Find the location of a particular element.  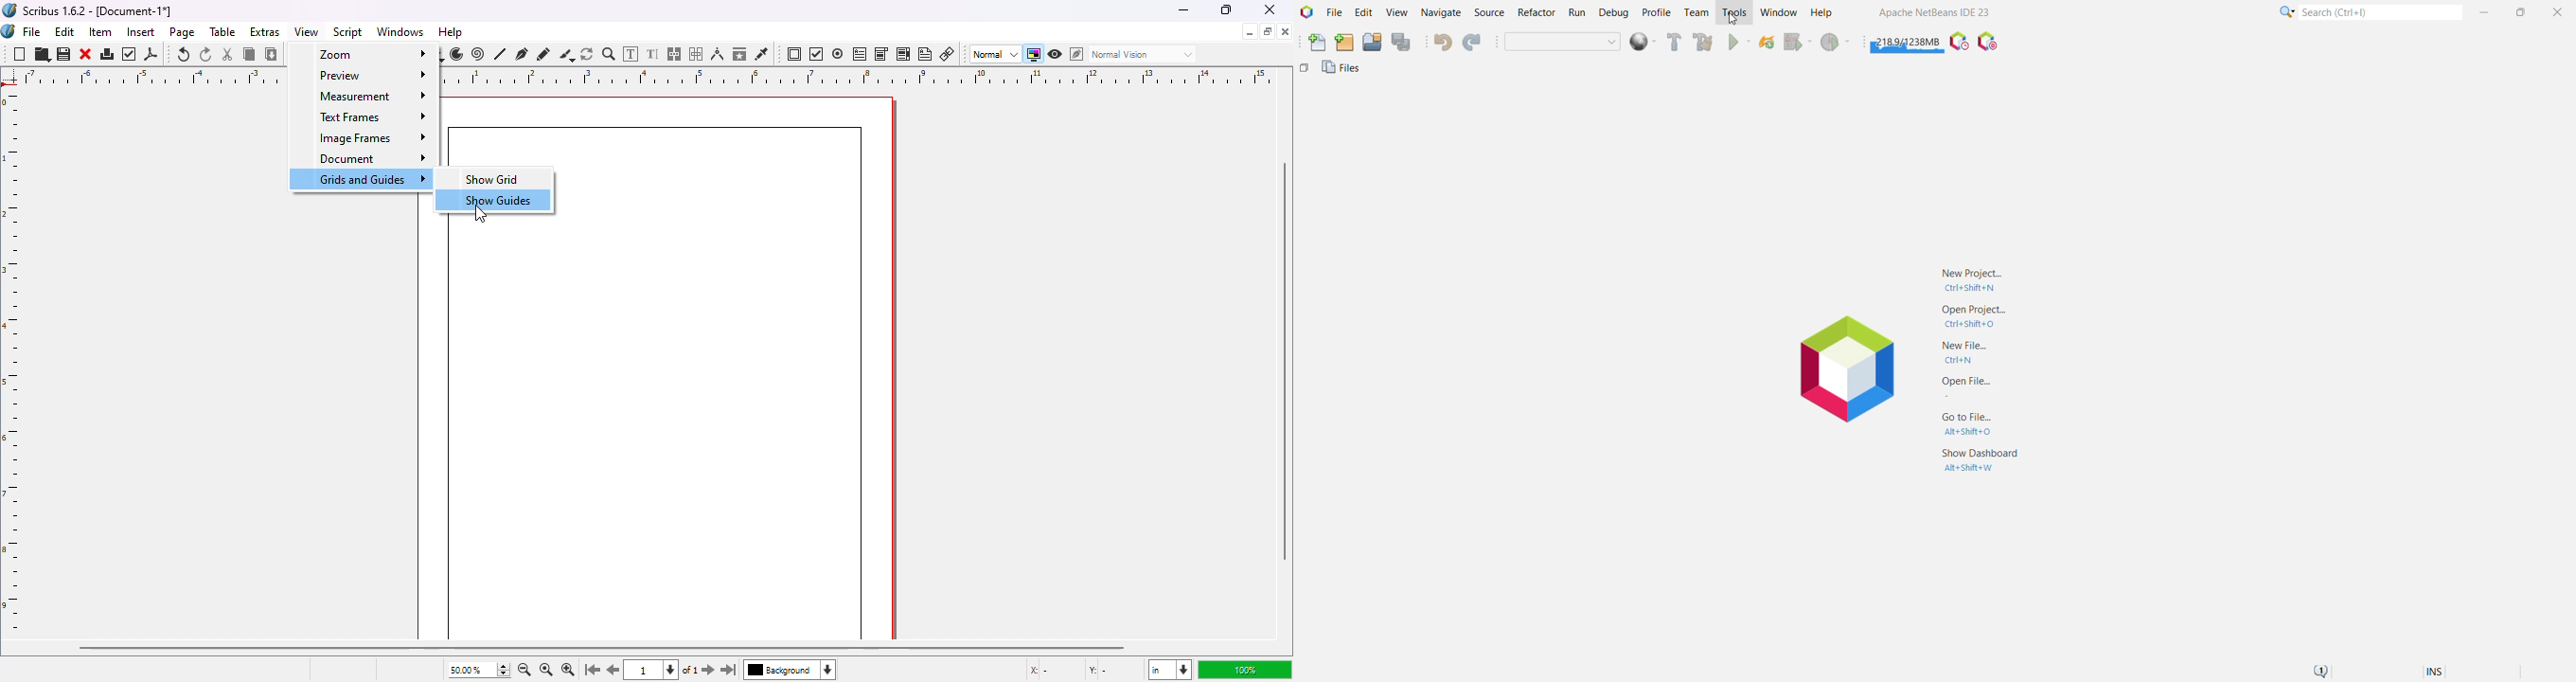

zoom is located at coordinates (366, 56).